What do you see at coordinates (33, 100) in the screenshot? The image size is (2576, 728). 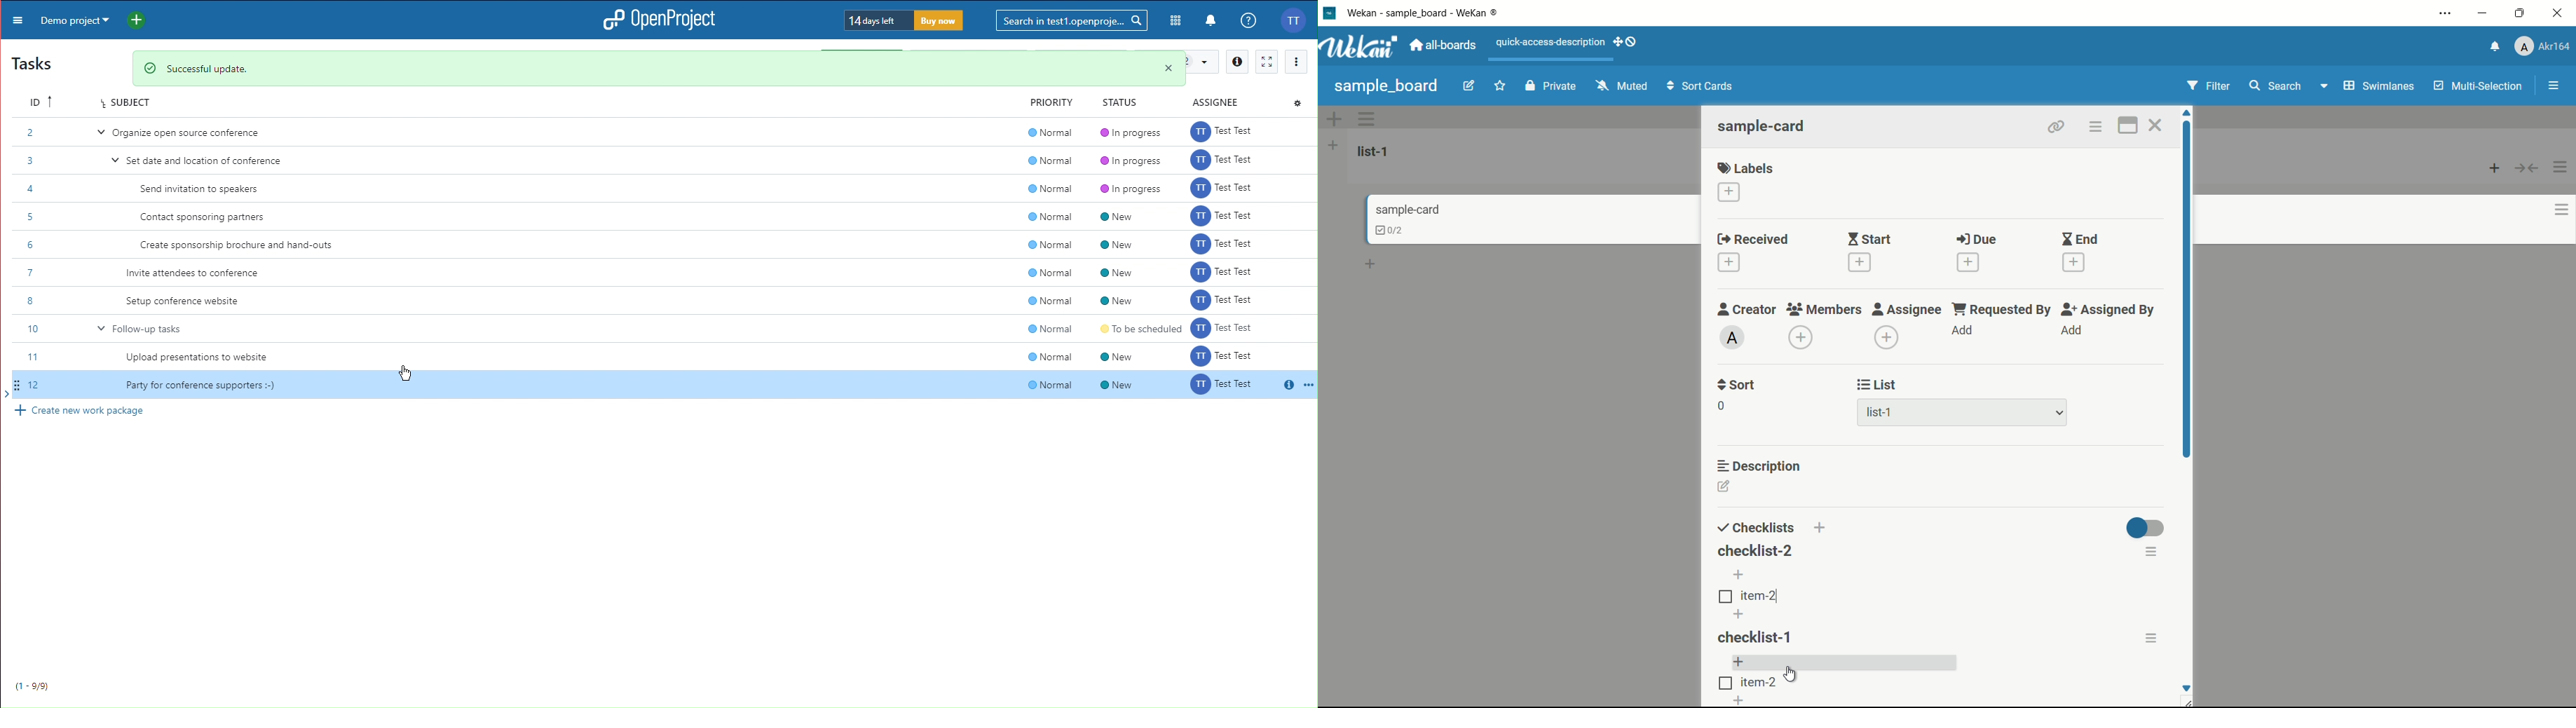 I see `ID` at bounding box center [33, 100].